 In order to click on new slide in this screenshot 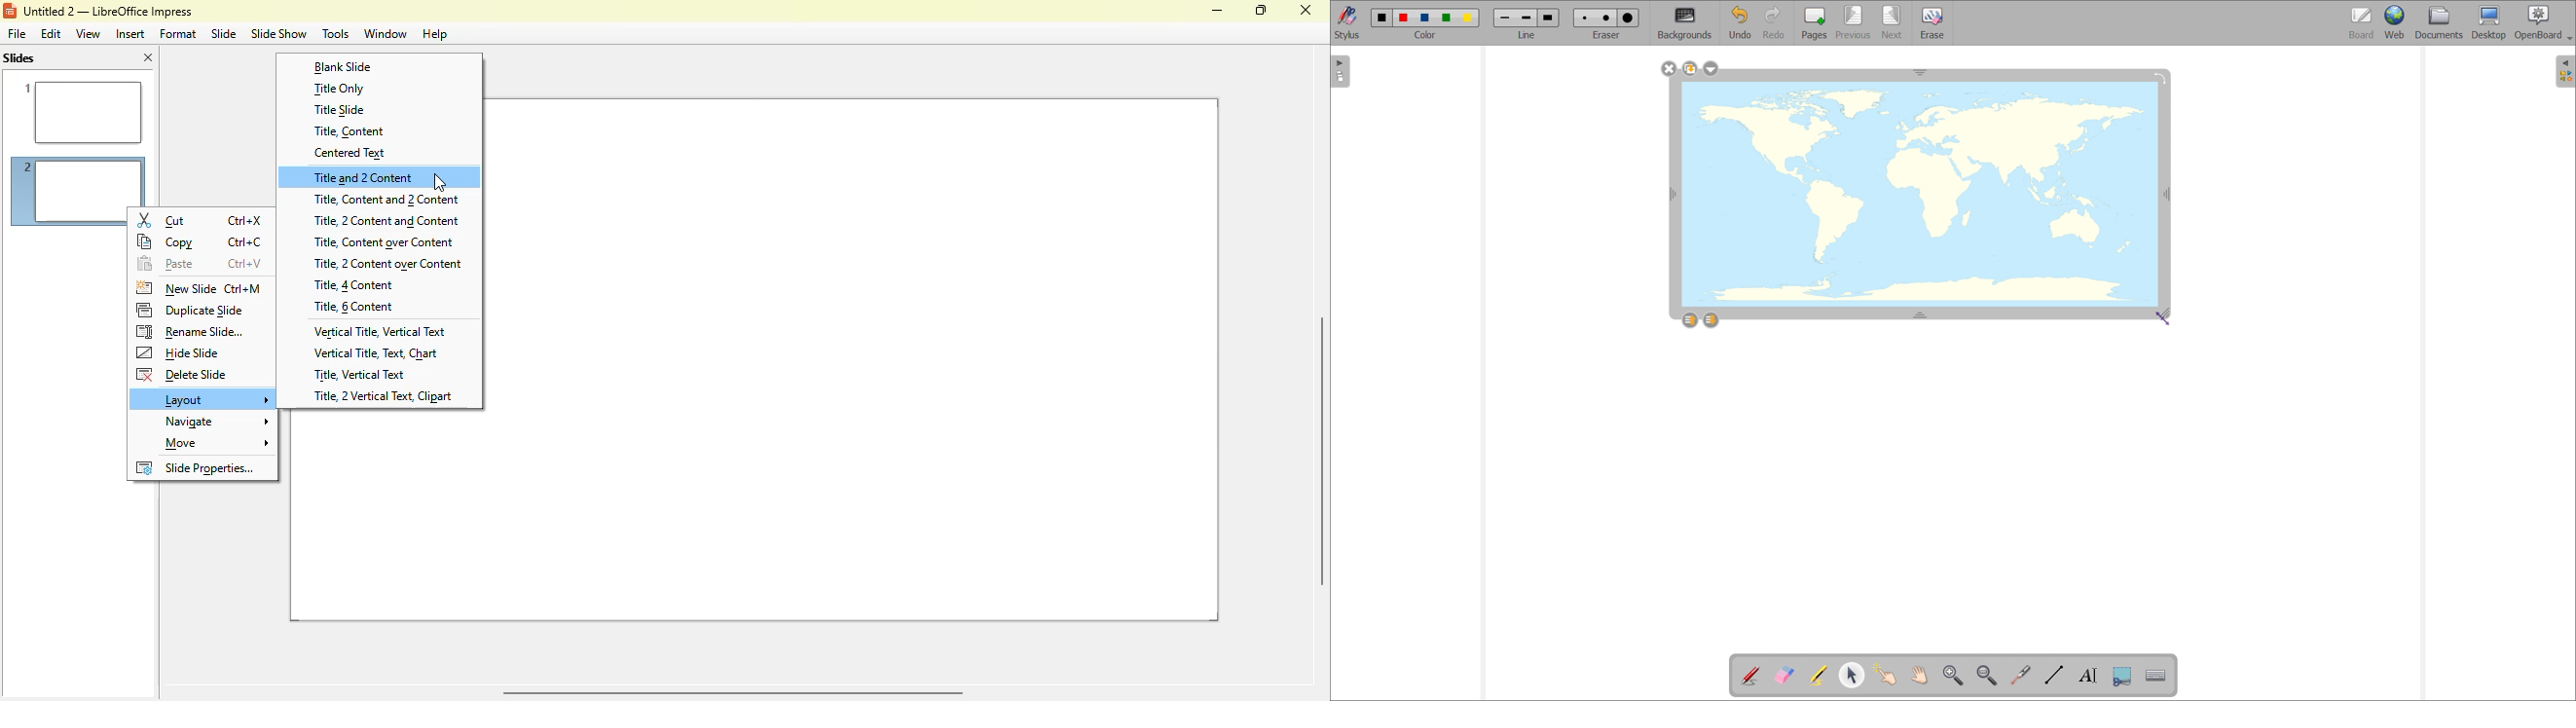, I will do `click(175, 288)`.